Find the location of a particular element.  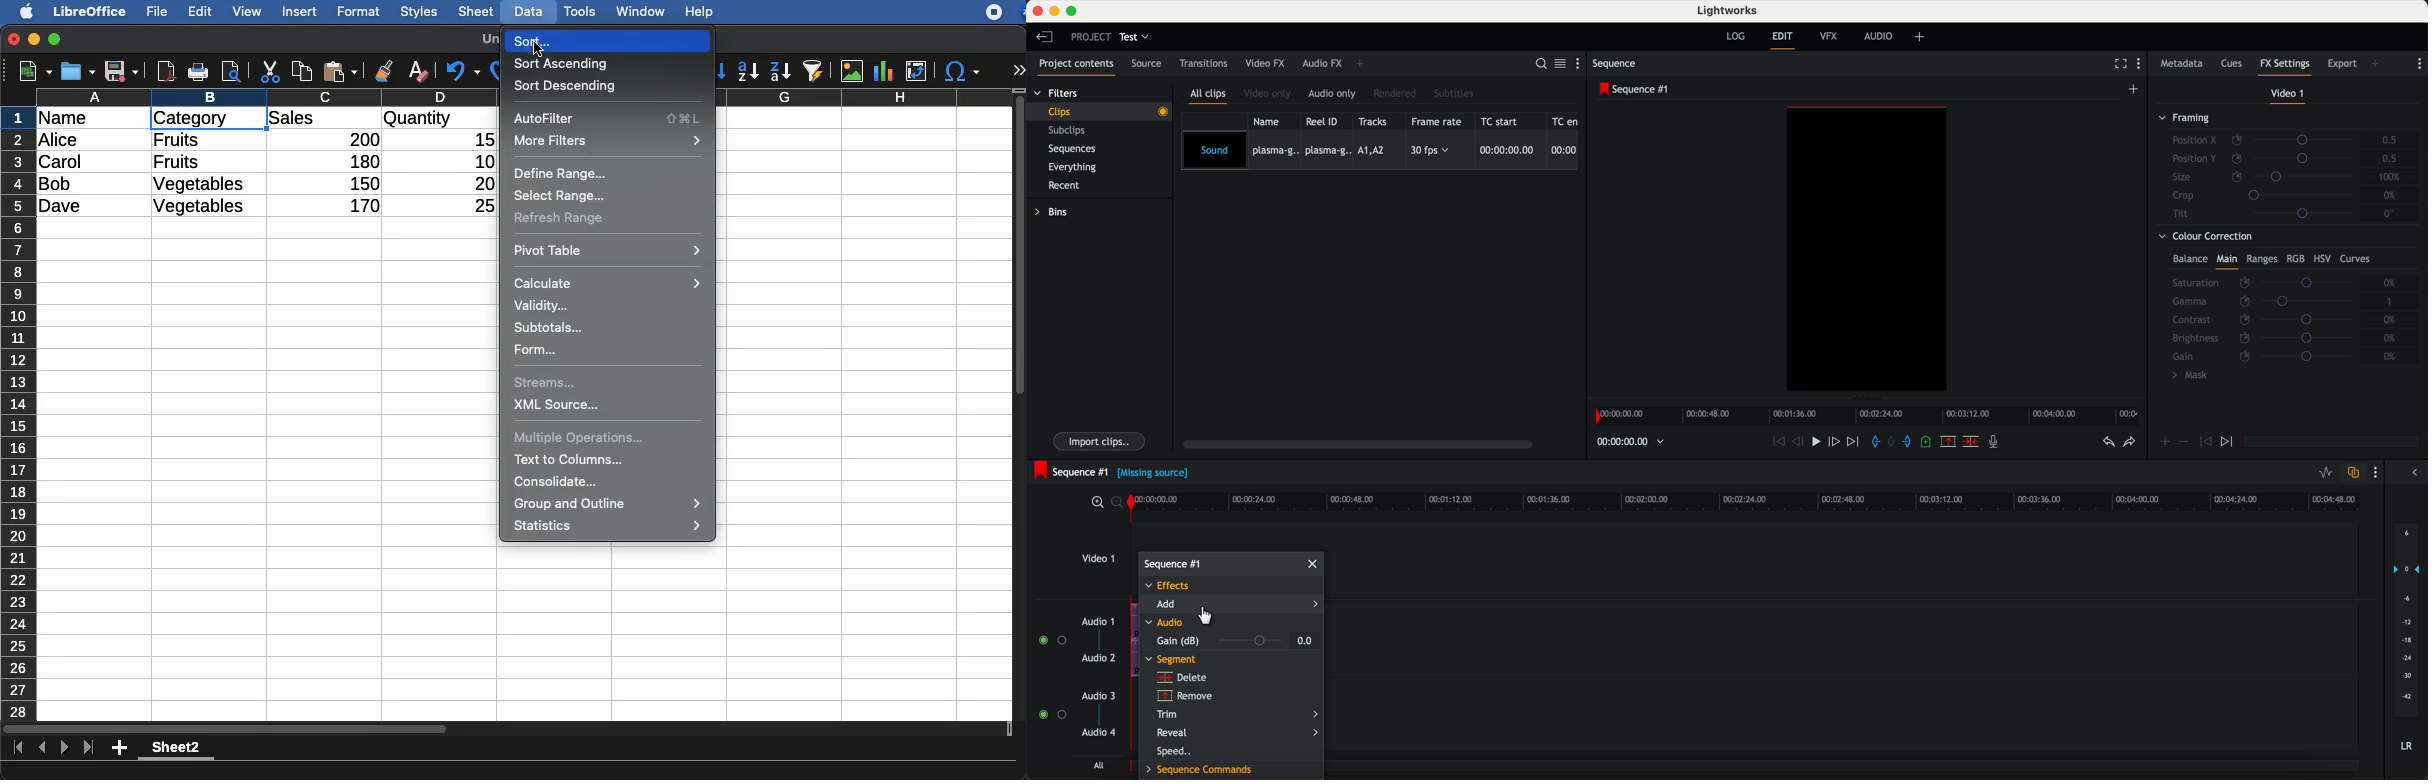

select range is located at coordinates (560, 193).